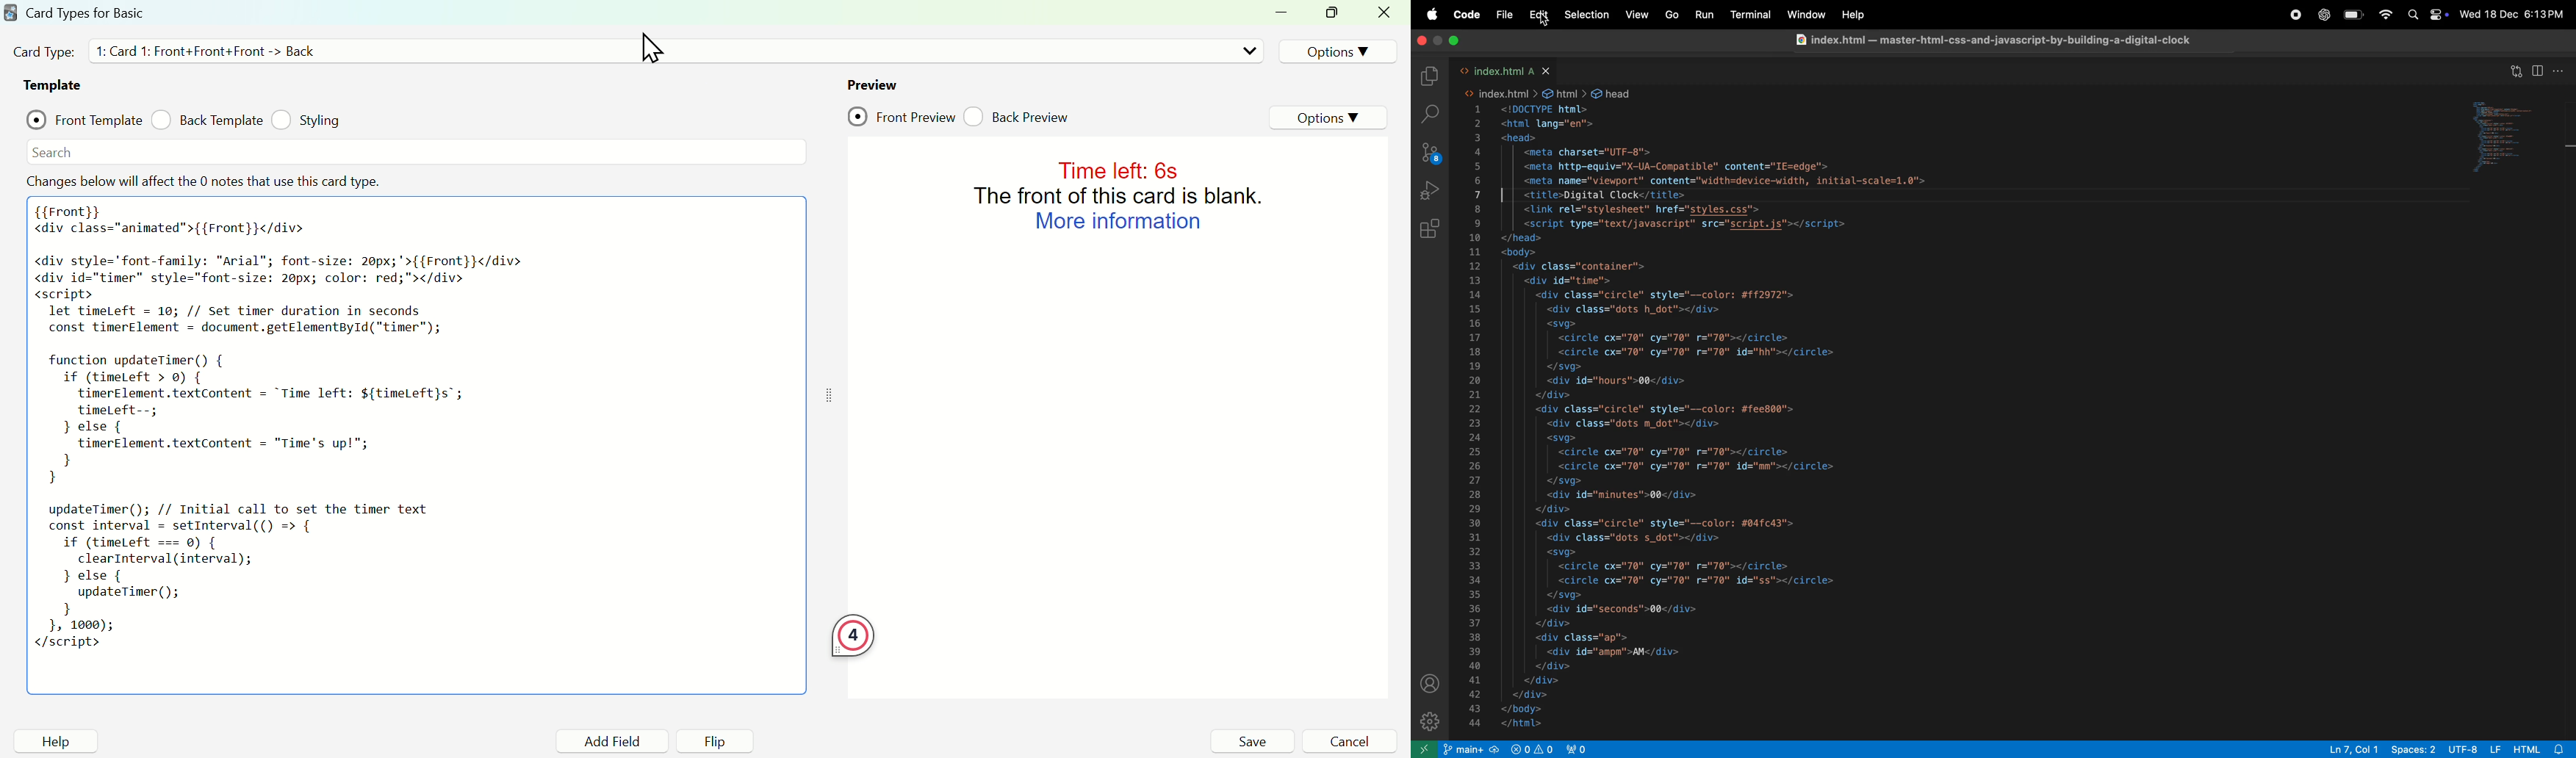 This screenshot has height=784, width=2576. I want to click on Options, so click(1334, 51).